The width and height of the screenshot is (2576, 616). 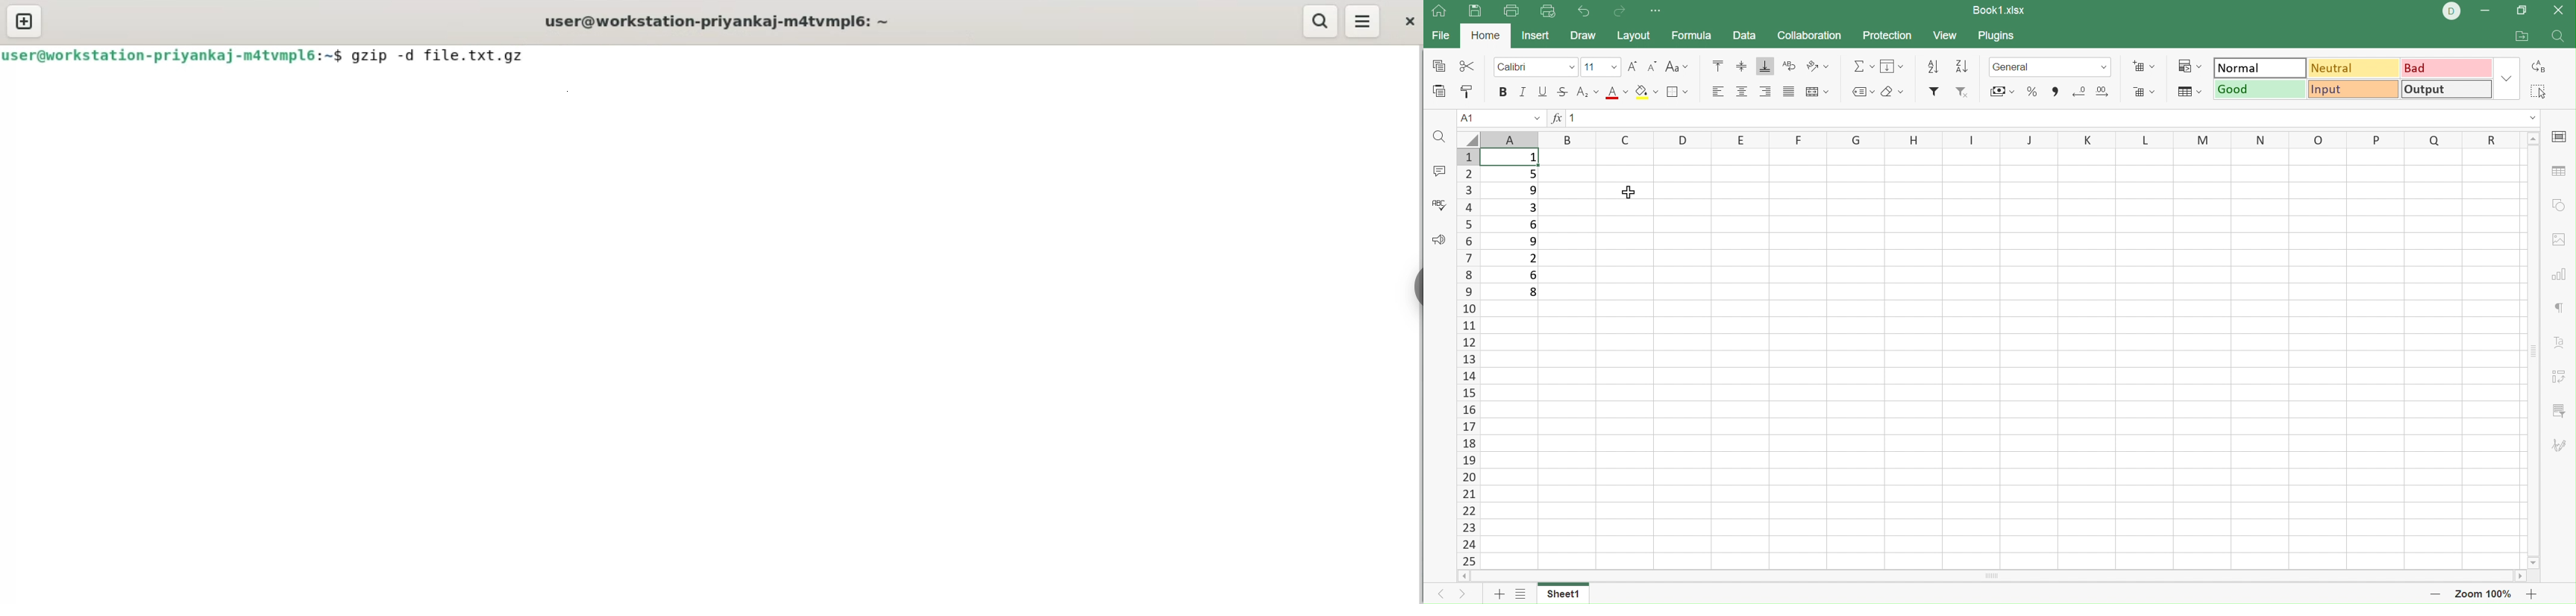 What do you see at coordinates (1469, 119) in the screenshot?
I see `A1` at bounding box center [1469, 119].